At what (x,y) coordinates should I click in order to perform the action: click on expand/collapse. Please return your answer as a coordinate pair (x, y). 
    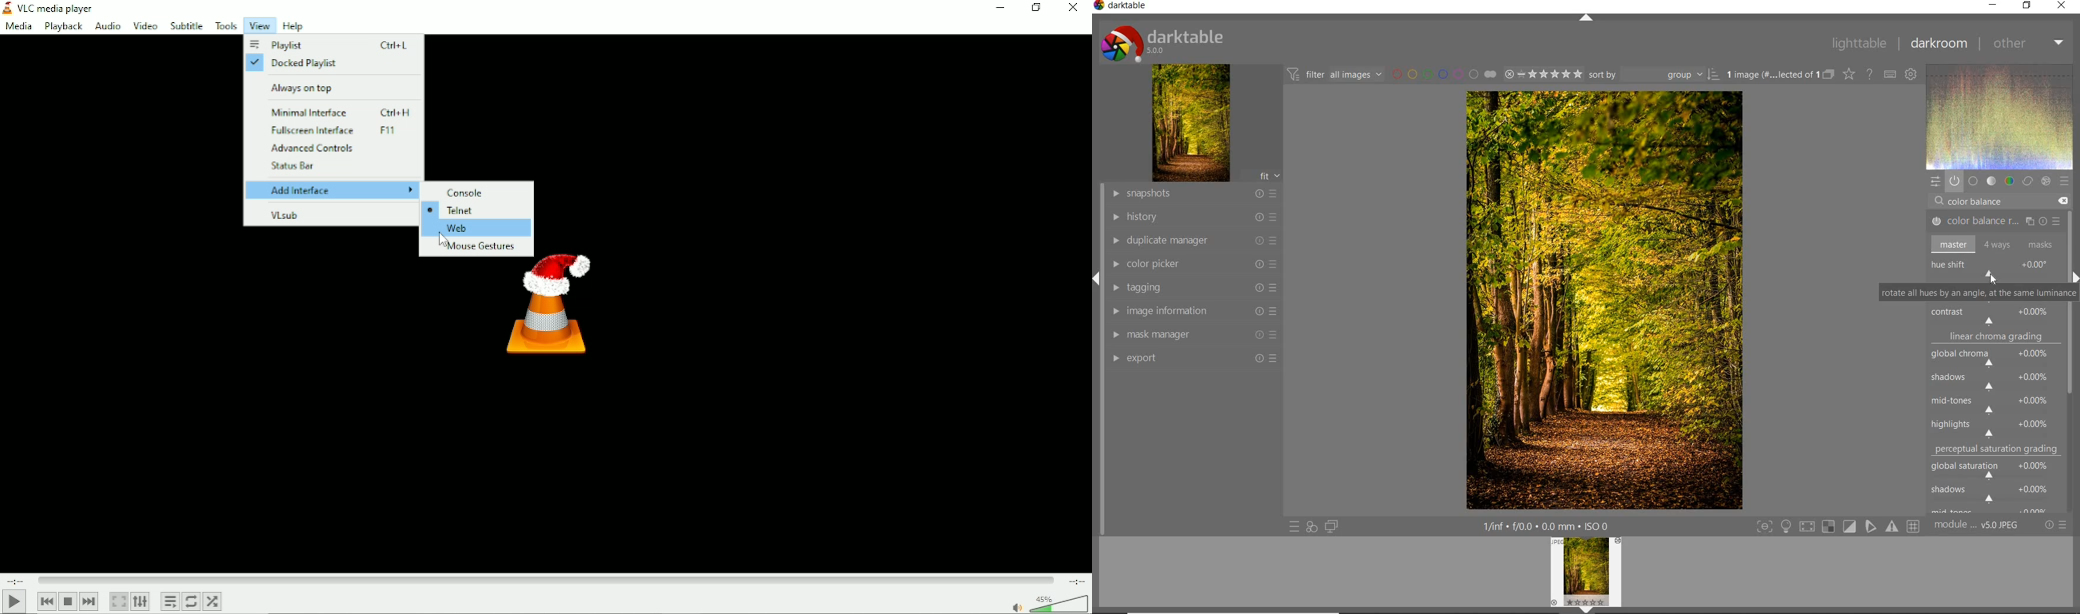
    Looking at the image, I should click on (1584, 18).